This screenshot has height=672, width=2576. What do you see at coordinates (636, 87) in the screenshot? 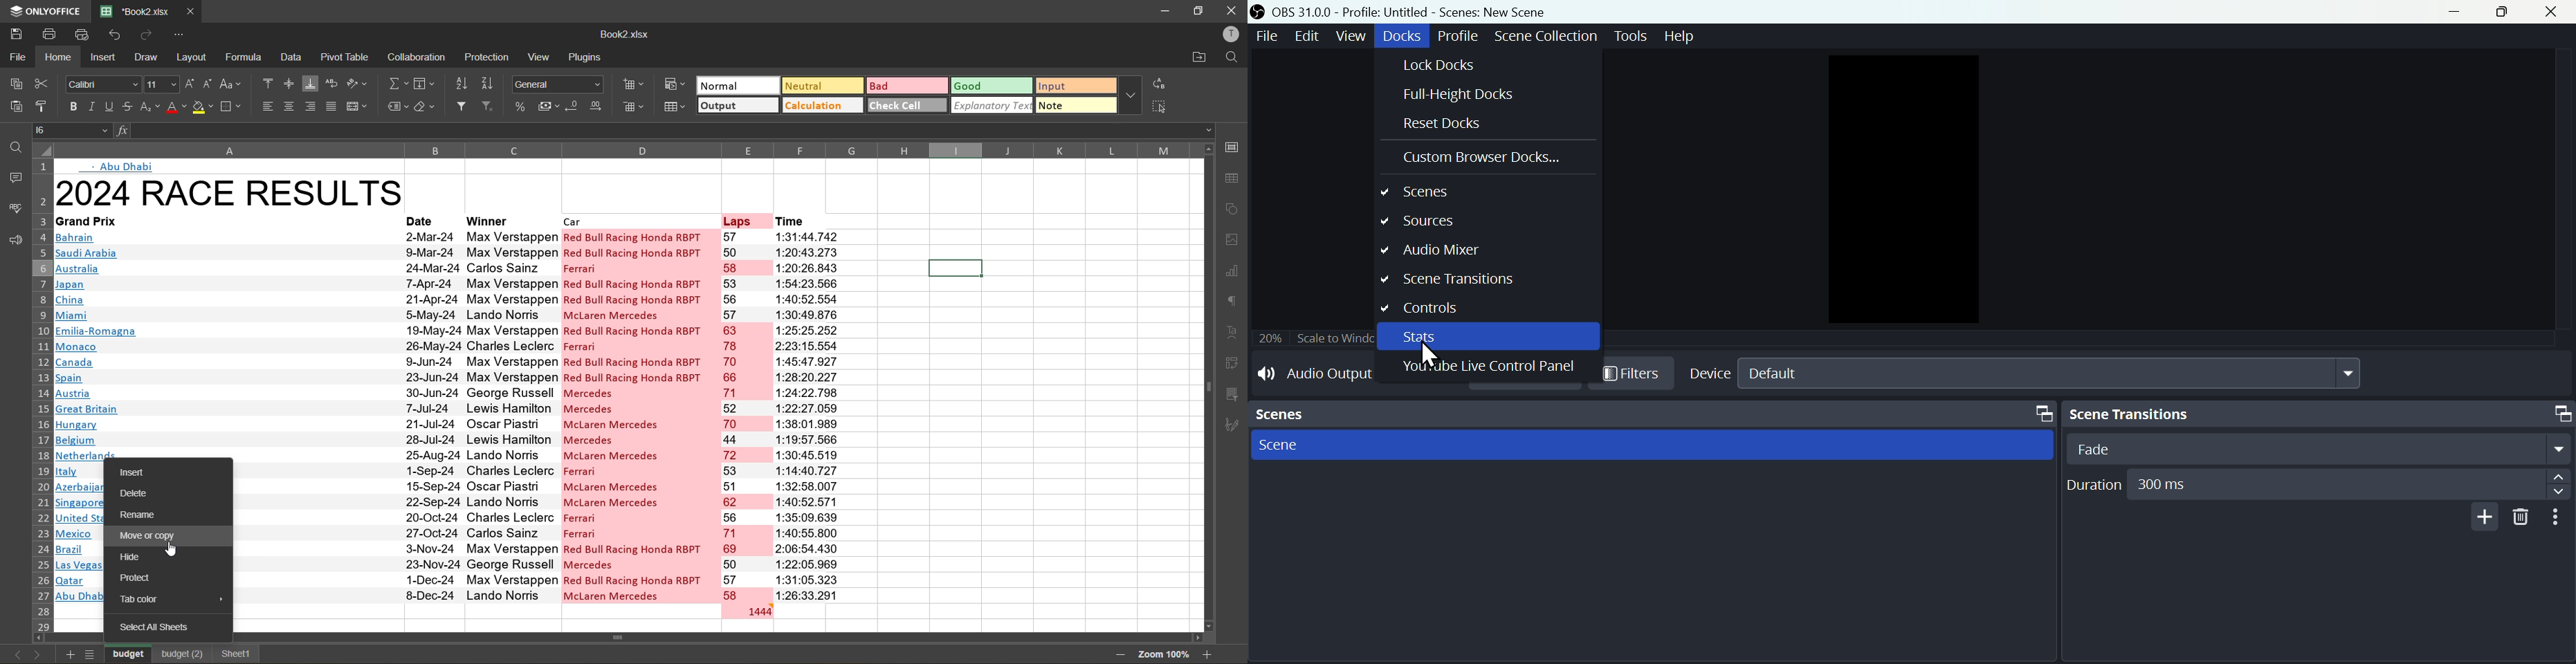
I see `insert cells` at bounding box center [636, 87].